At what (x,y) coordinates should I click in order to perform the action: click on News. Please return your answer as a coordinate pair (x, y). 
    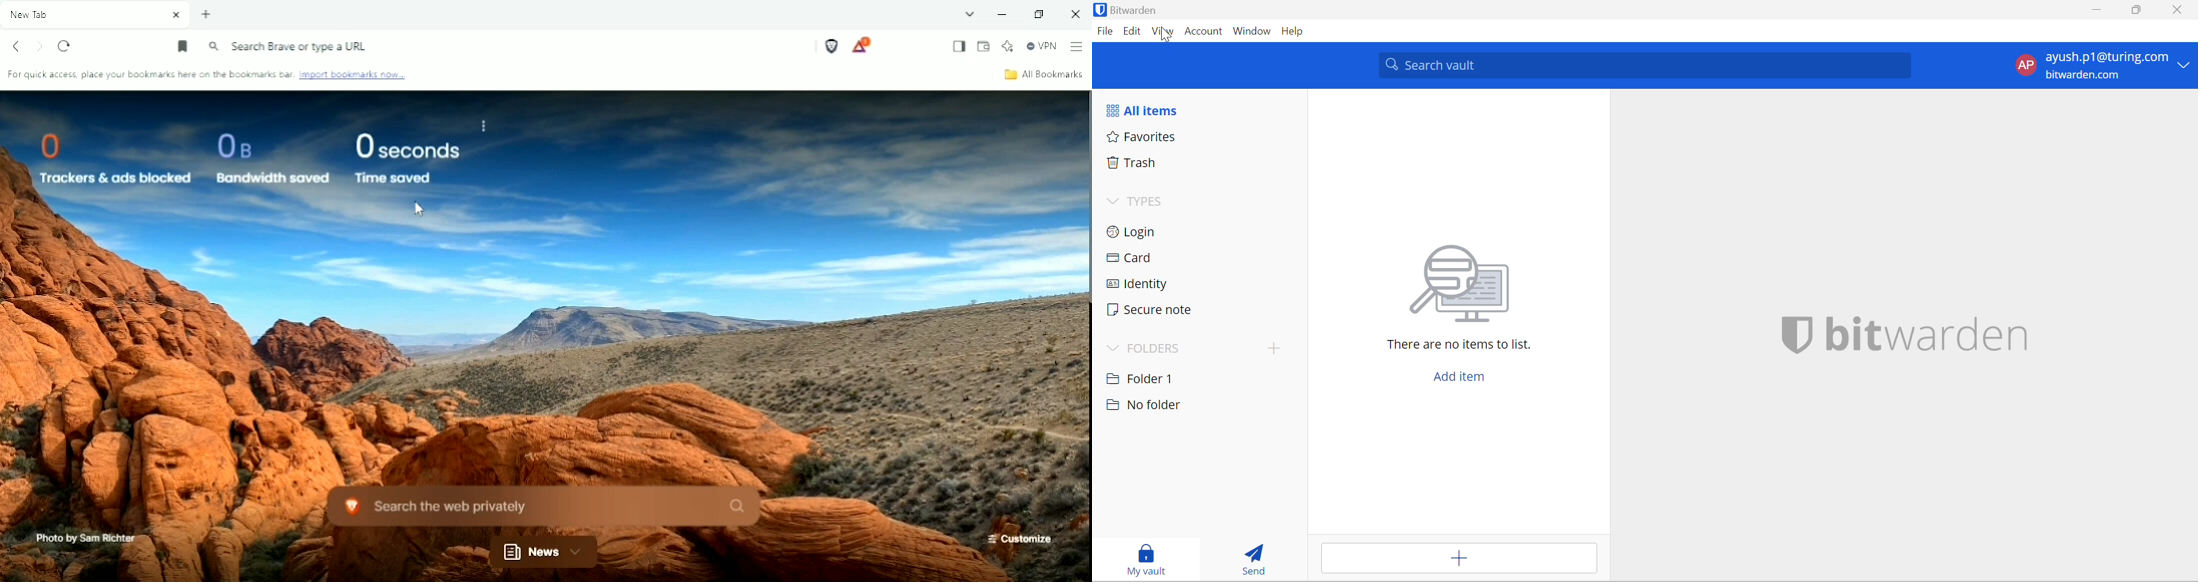
    Looking at the image, I should click on (545, 552).